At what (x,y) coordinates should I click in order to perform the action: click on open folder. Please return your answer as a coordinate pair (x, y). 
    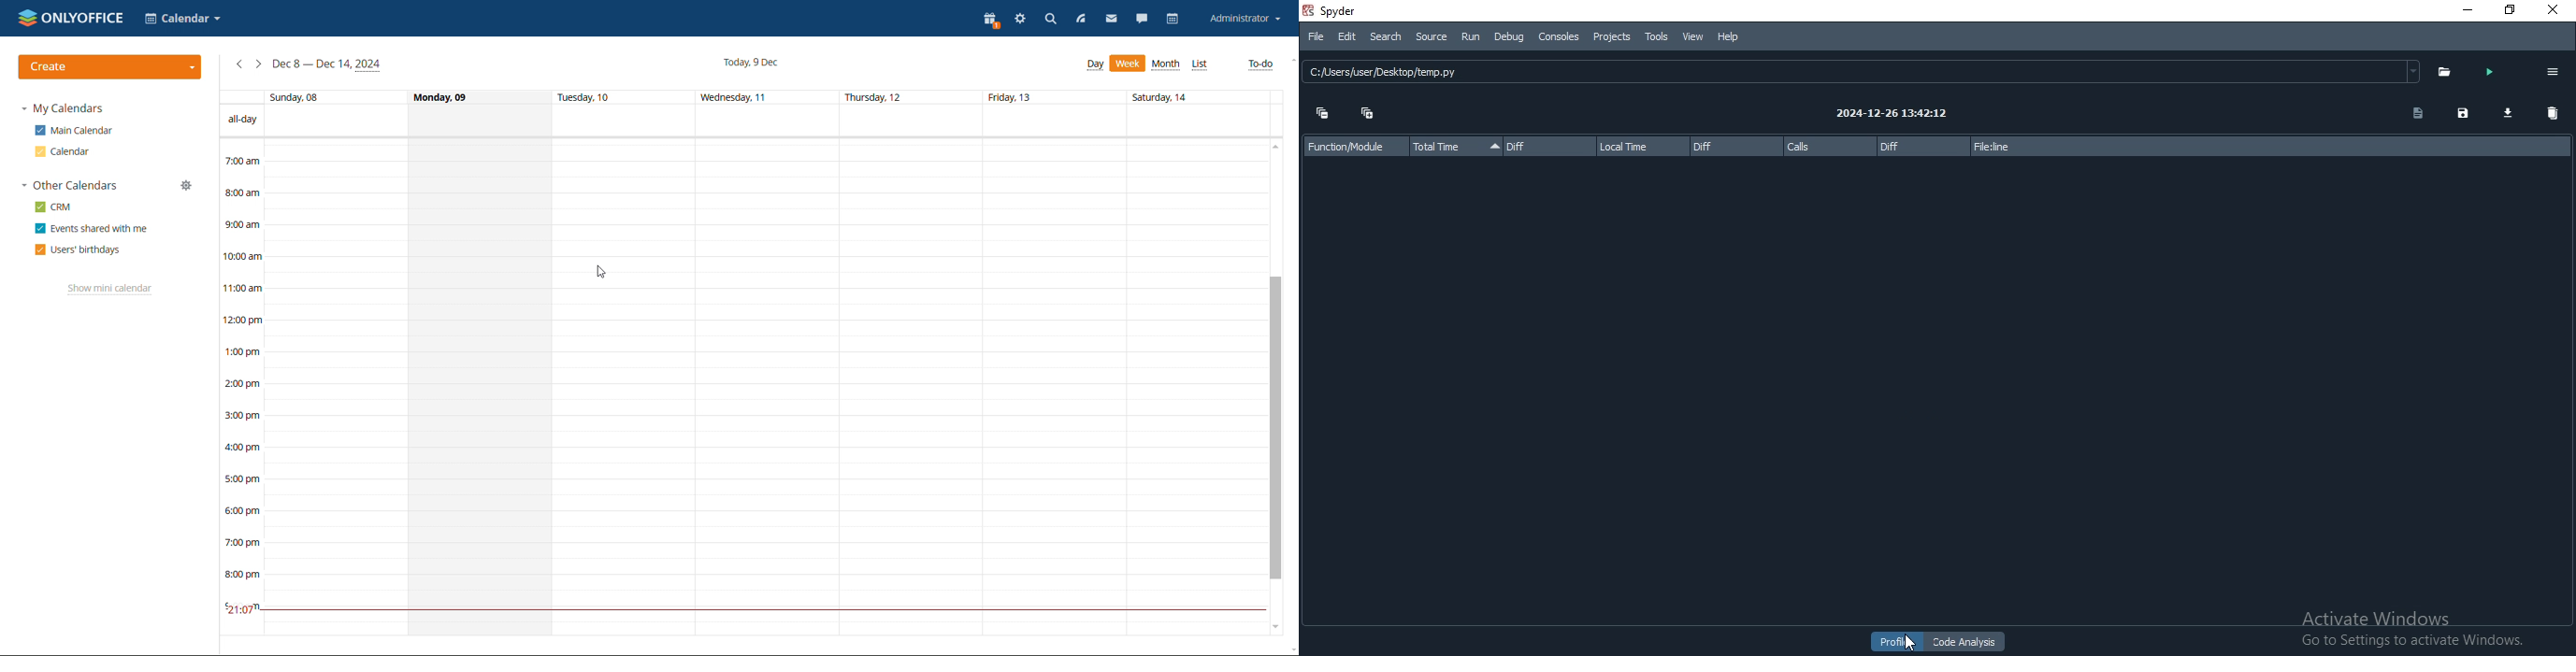
    Looking at the image, I should click on (2448, 69).